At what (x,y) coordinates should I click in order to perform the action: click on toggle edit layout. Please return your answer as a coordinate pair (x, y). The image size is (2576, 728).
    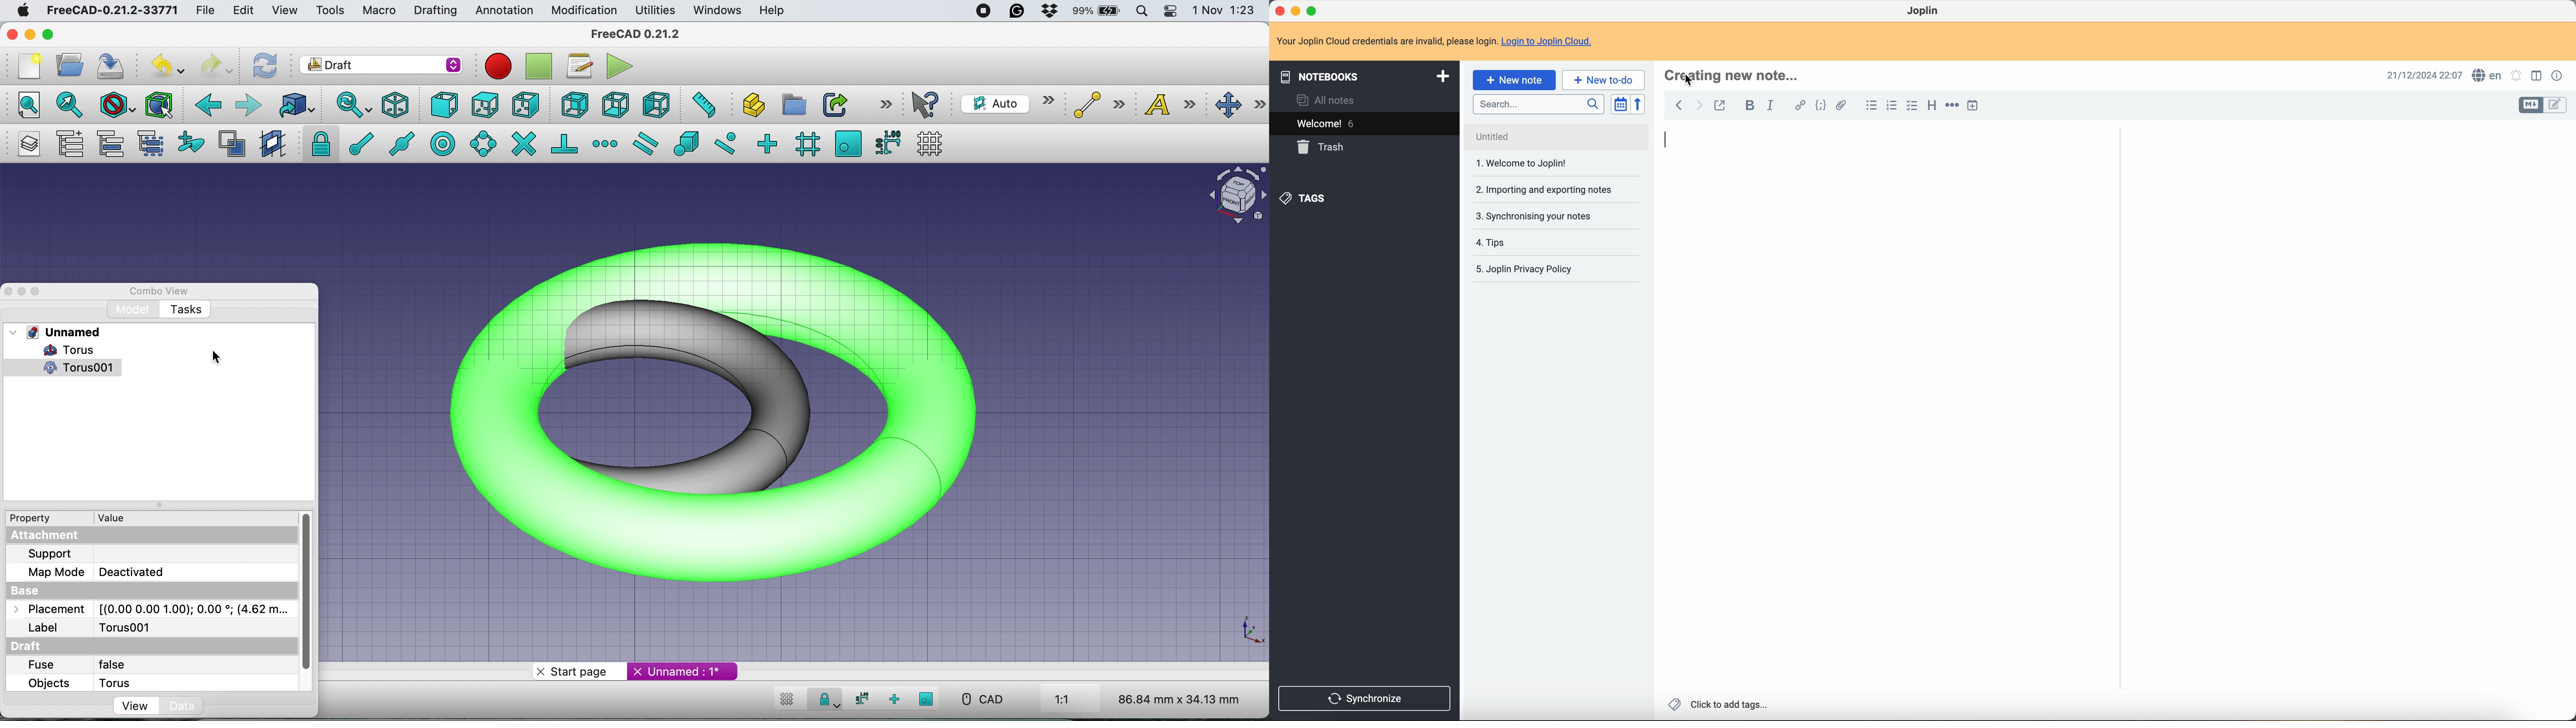
    Looking at the image, I should click on (2539, 76).